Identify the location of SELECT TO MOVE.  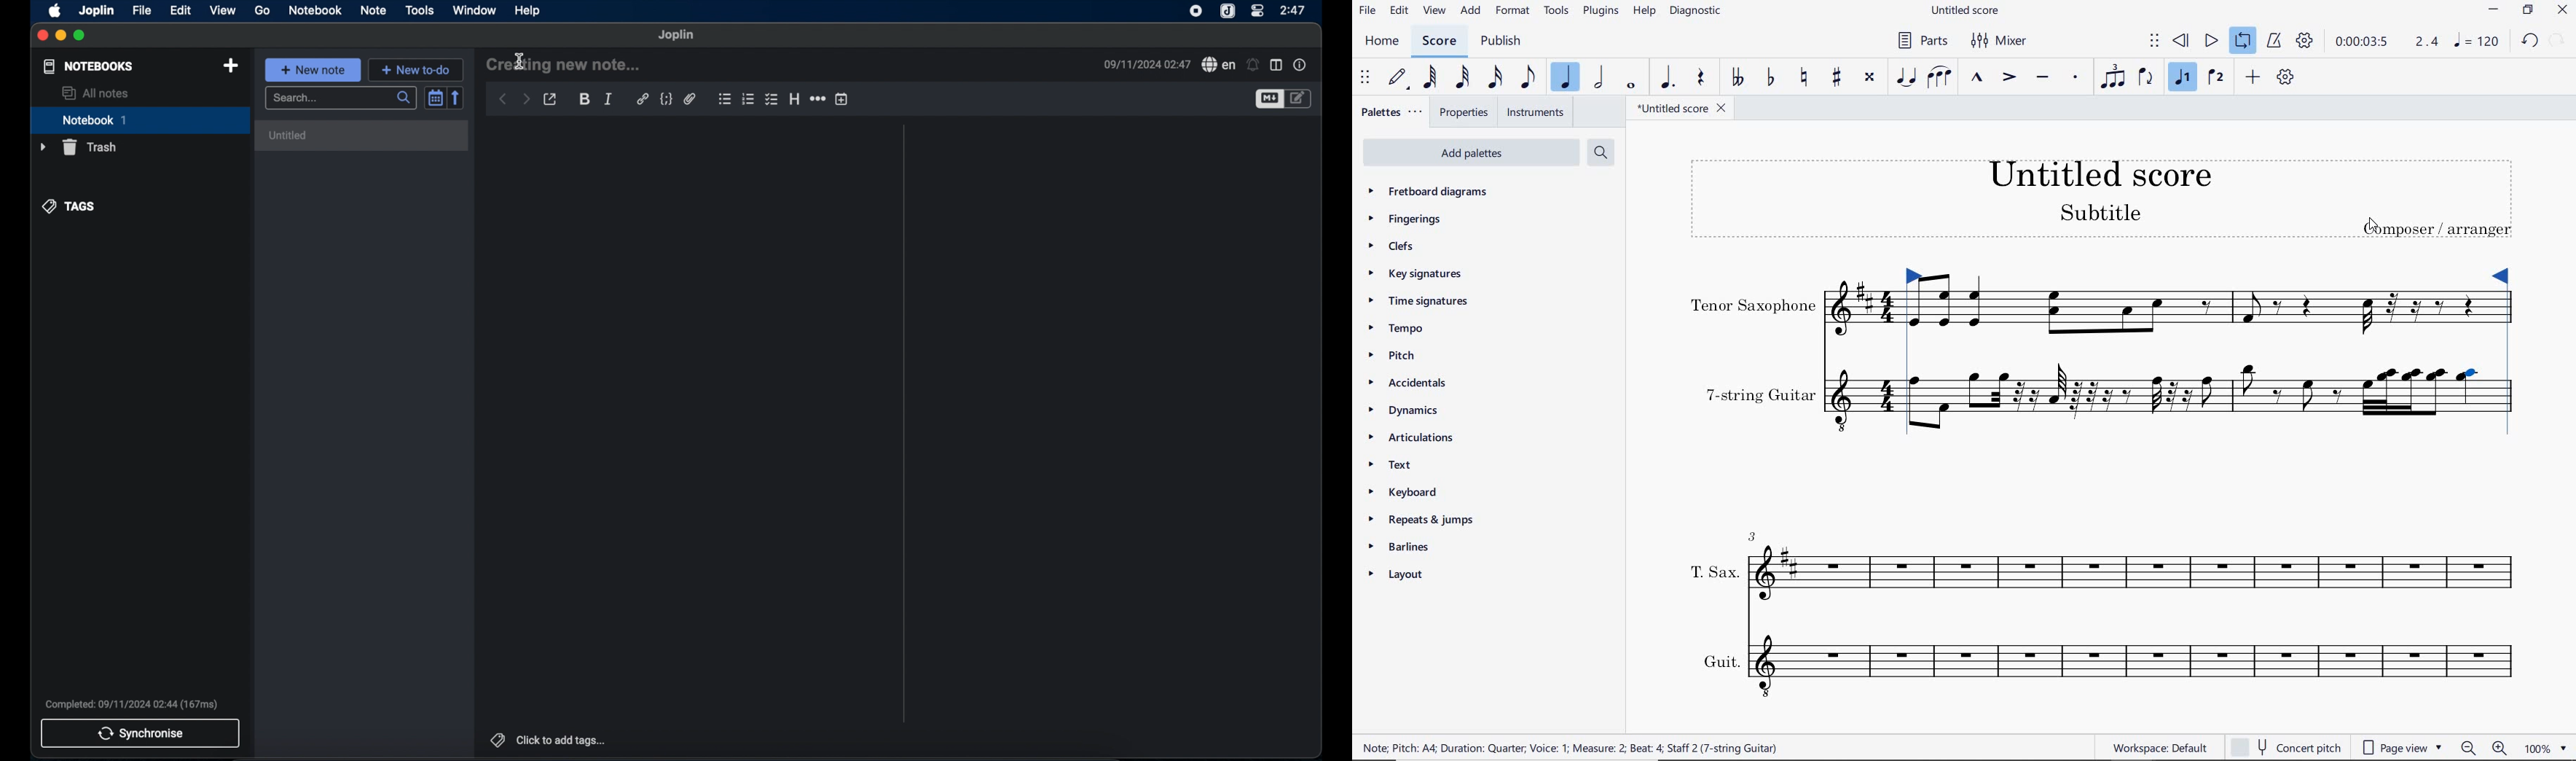
(2154, 39).